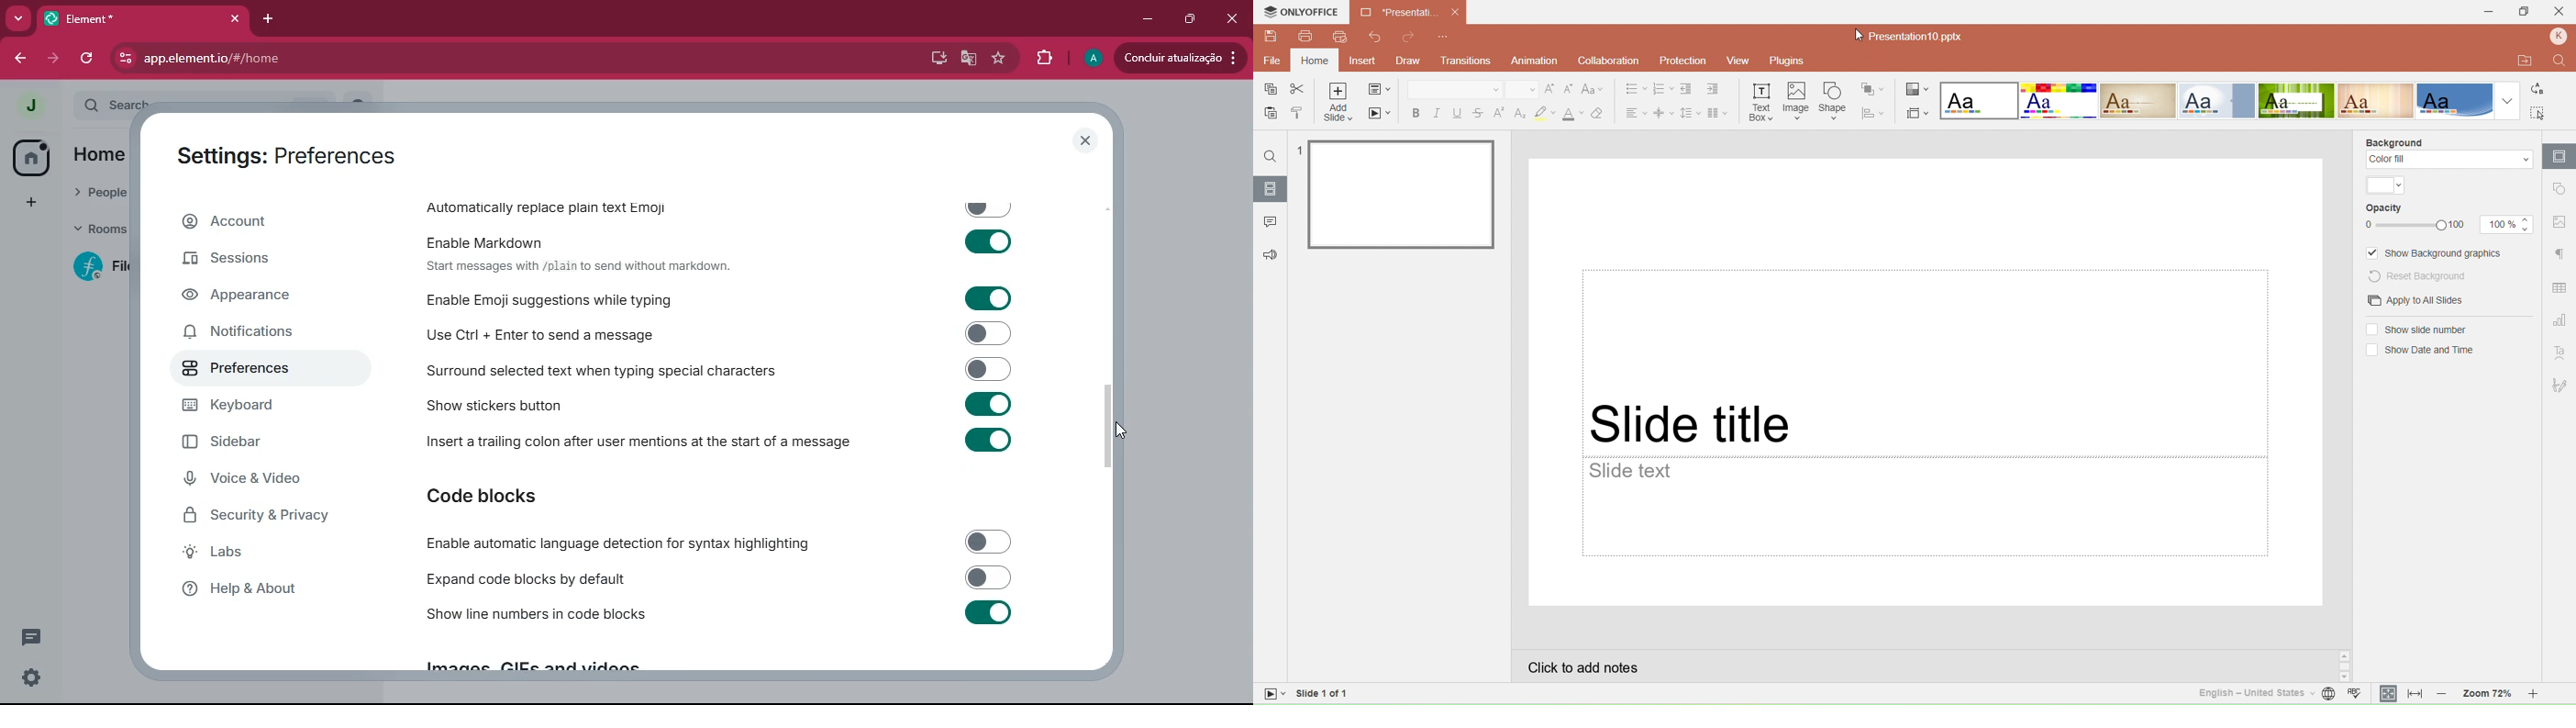 This screenshot has height=728, width=2576. I want to click on Draw, so click(1412, 60).